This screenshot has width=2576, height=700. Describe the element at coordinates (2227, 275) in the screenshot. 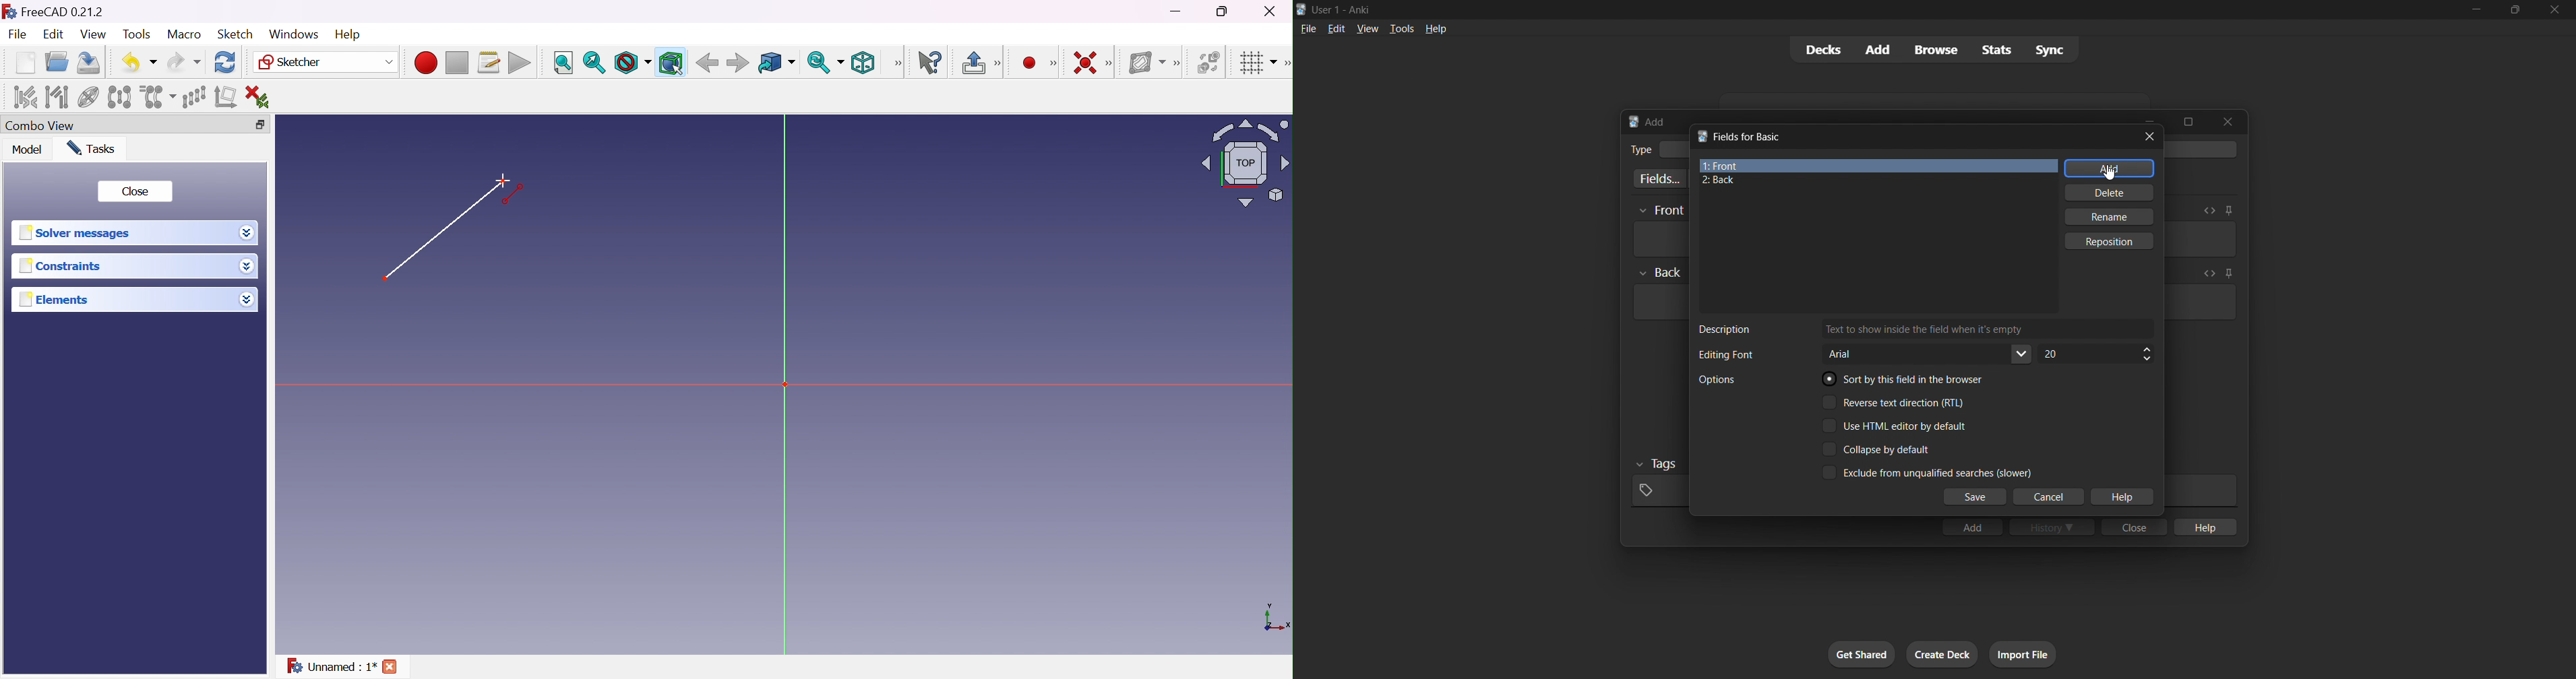

I see `Toggle sticky` at that location.